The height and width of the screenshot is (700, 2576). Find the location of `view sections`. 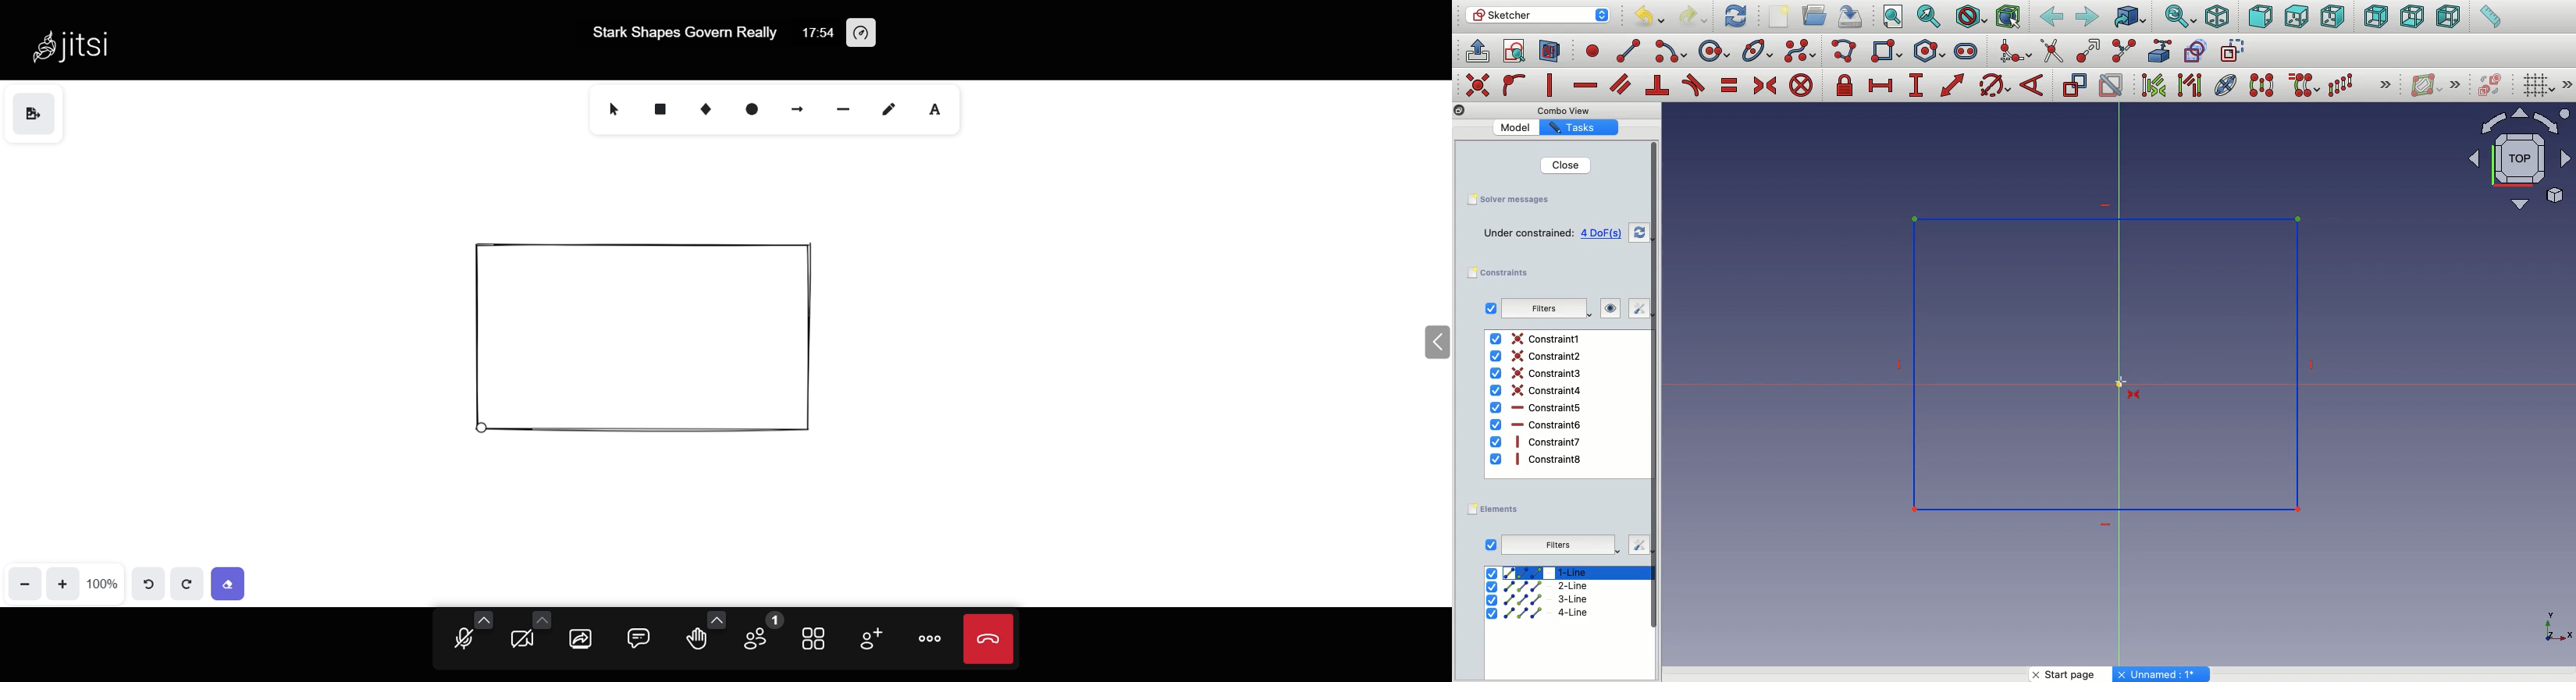

view sections is located at coordinates (1553, 52).